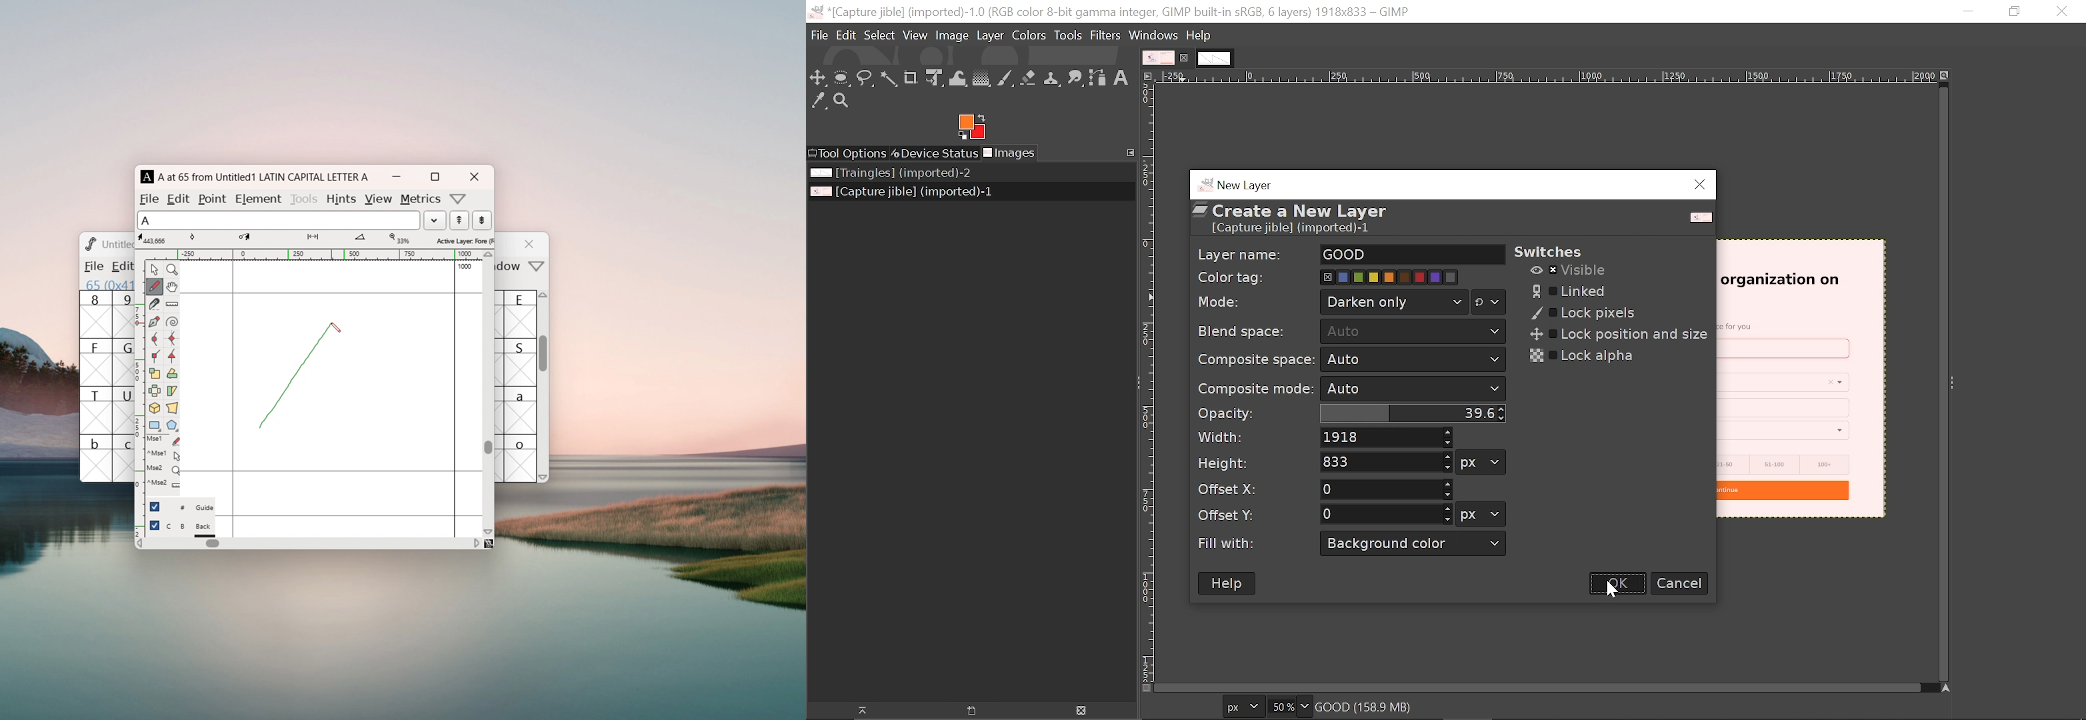  Describe the element at coordinates (489, 447) in the screenshot. I see `scrollbar` at that location.